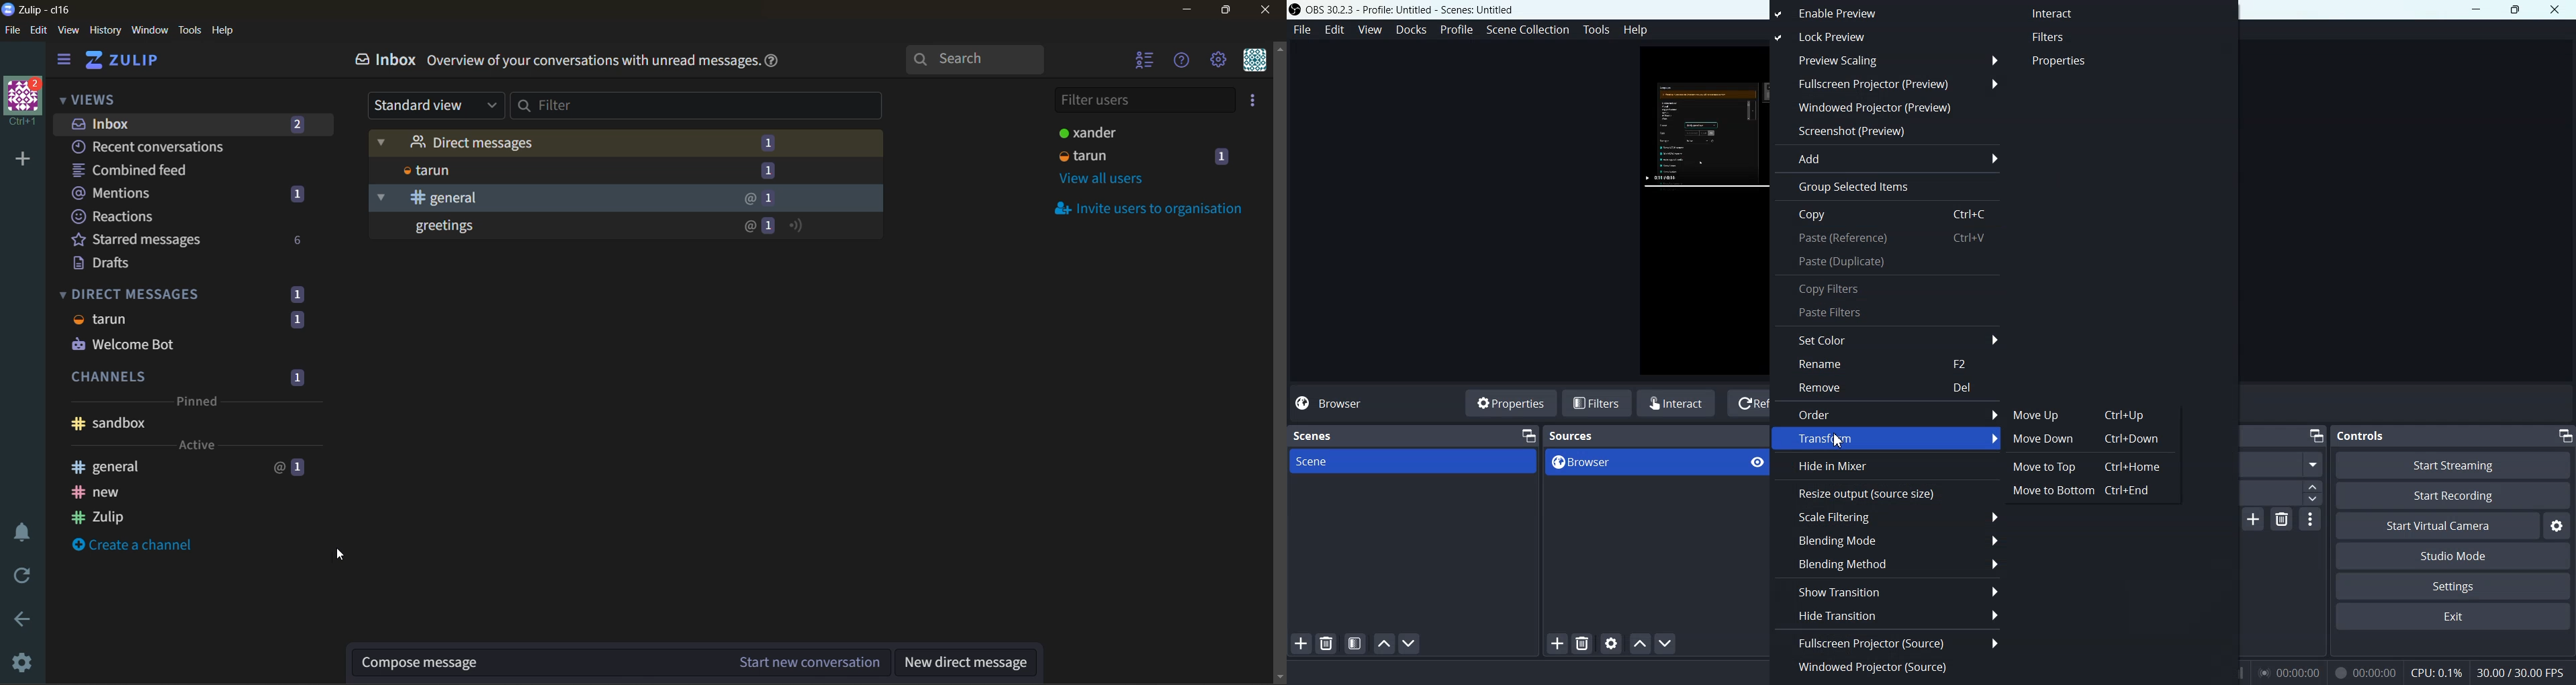 The height and width of the screenshot is (700, 2576). Describe the element at coordinates (2557, 527) in the screenshot. I see `Settings` at that location.